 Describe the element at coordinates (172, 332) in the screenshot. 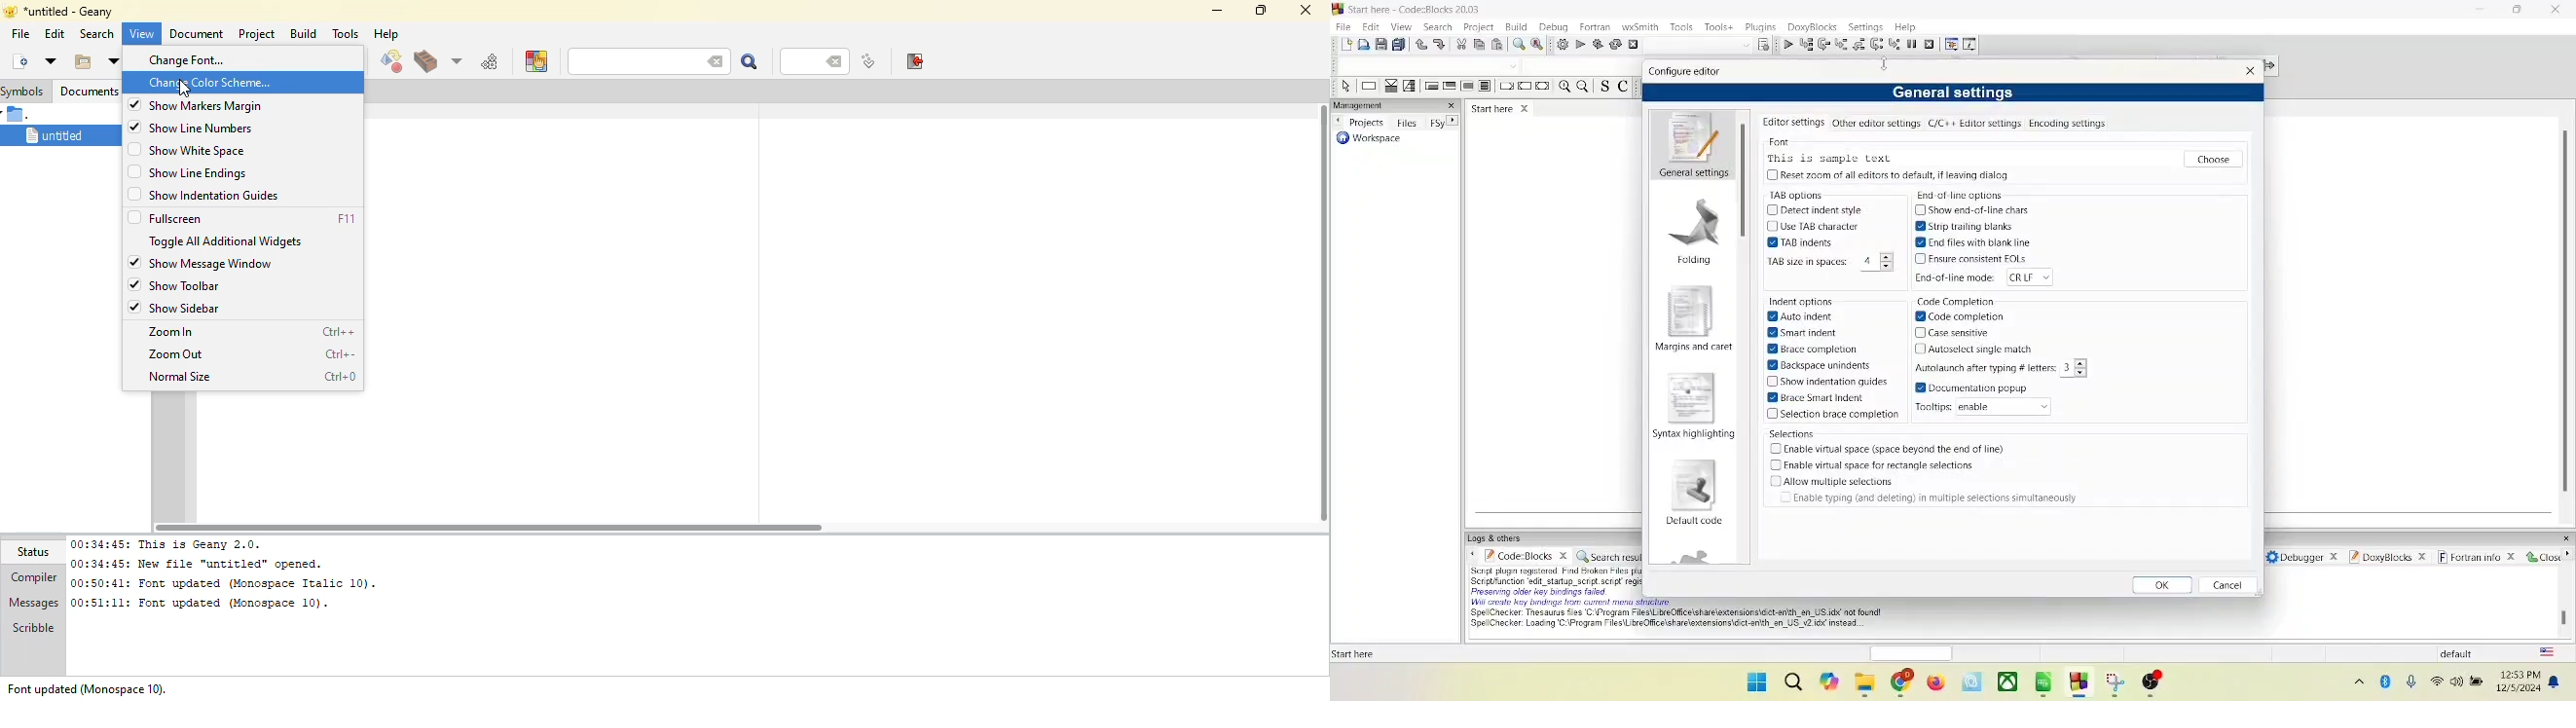

I see `zoom in` at that location.